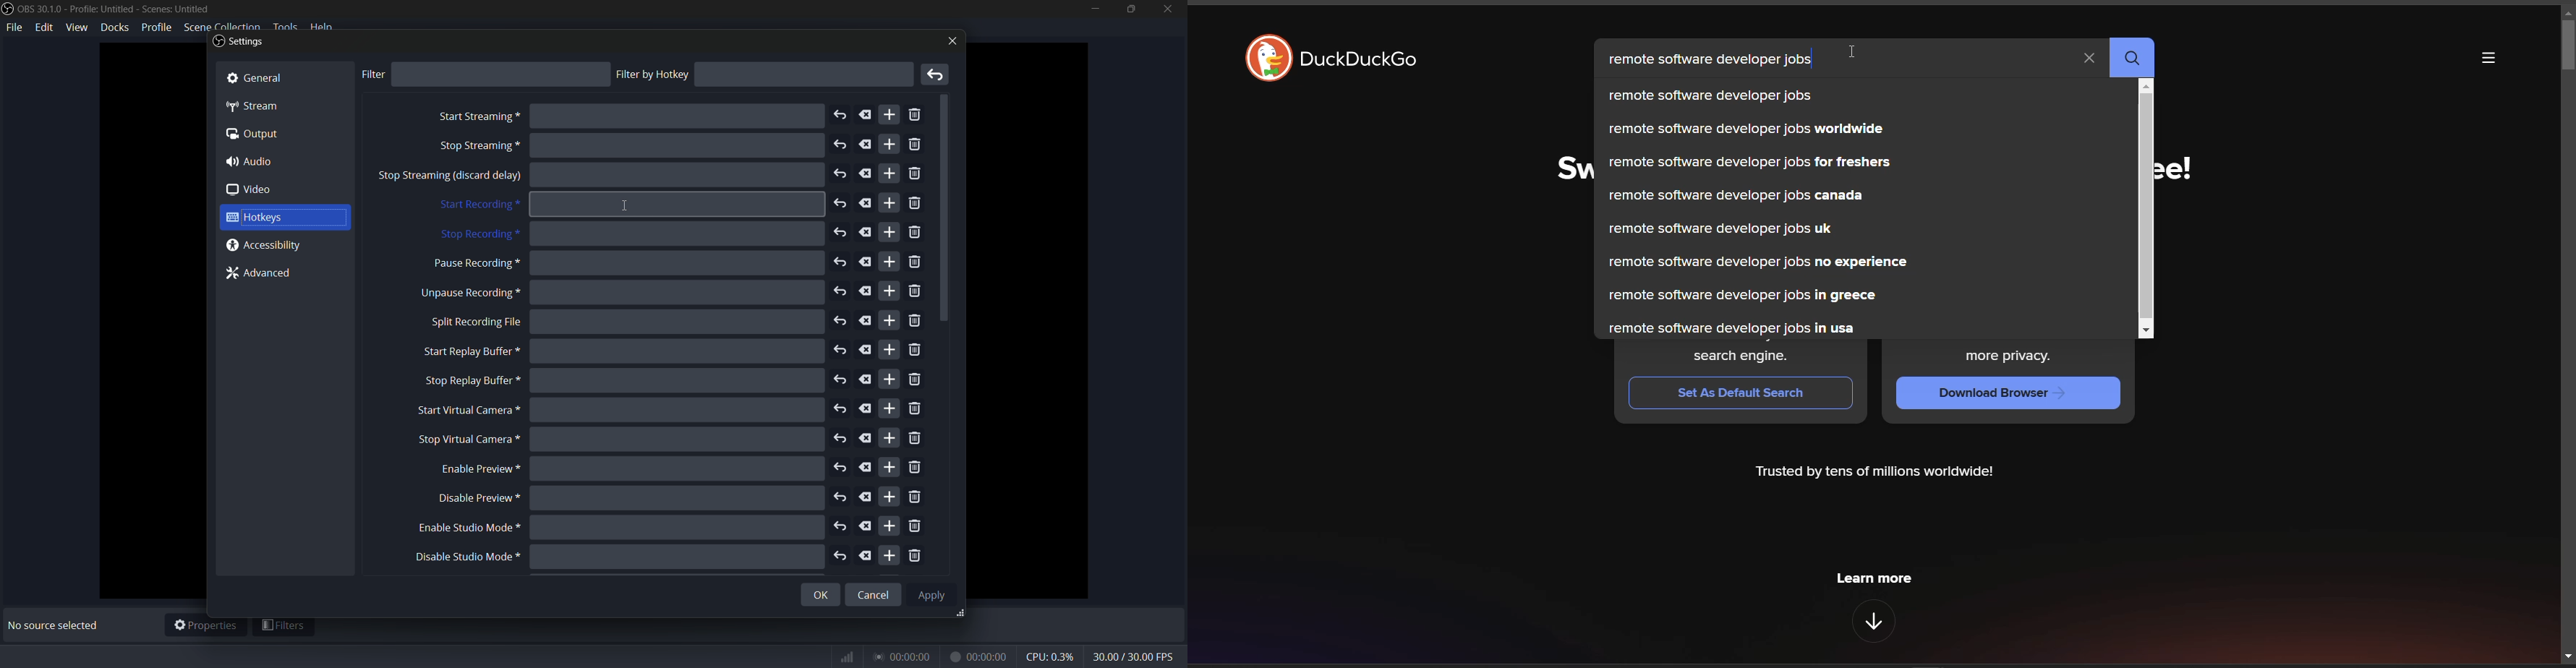 The height and width of the screenshot is (672, 2576). Describe the element at coordinates (841, 263) in the screenshot. I see `undo` at that location.